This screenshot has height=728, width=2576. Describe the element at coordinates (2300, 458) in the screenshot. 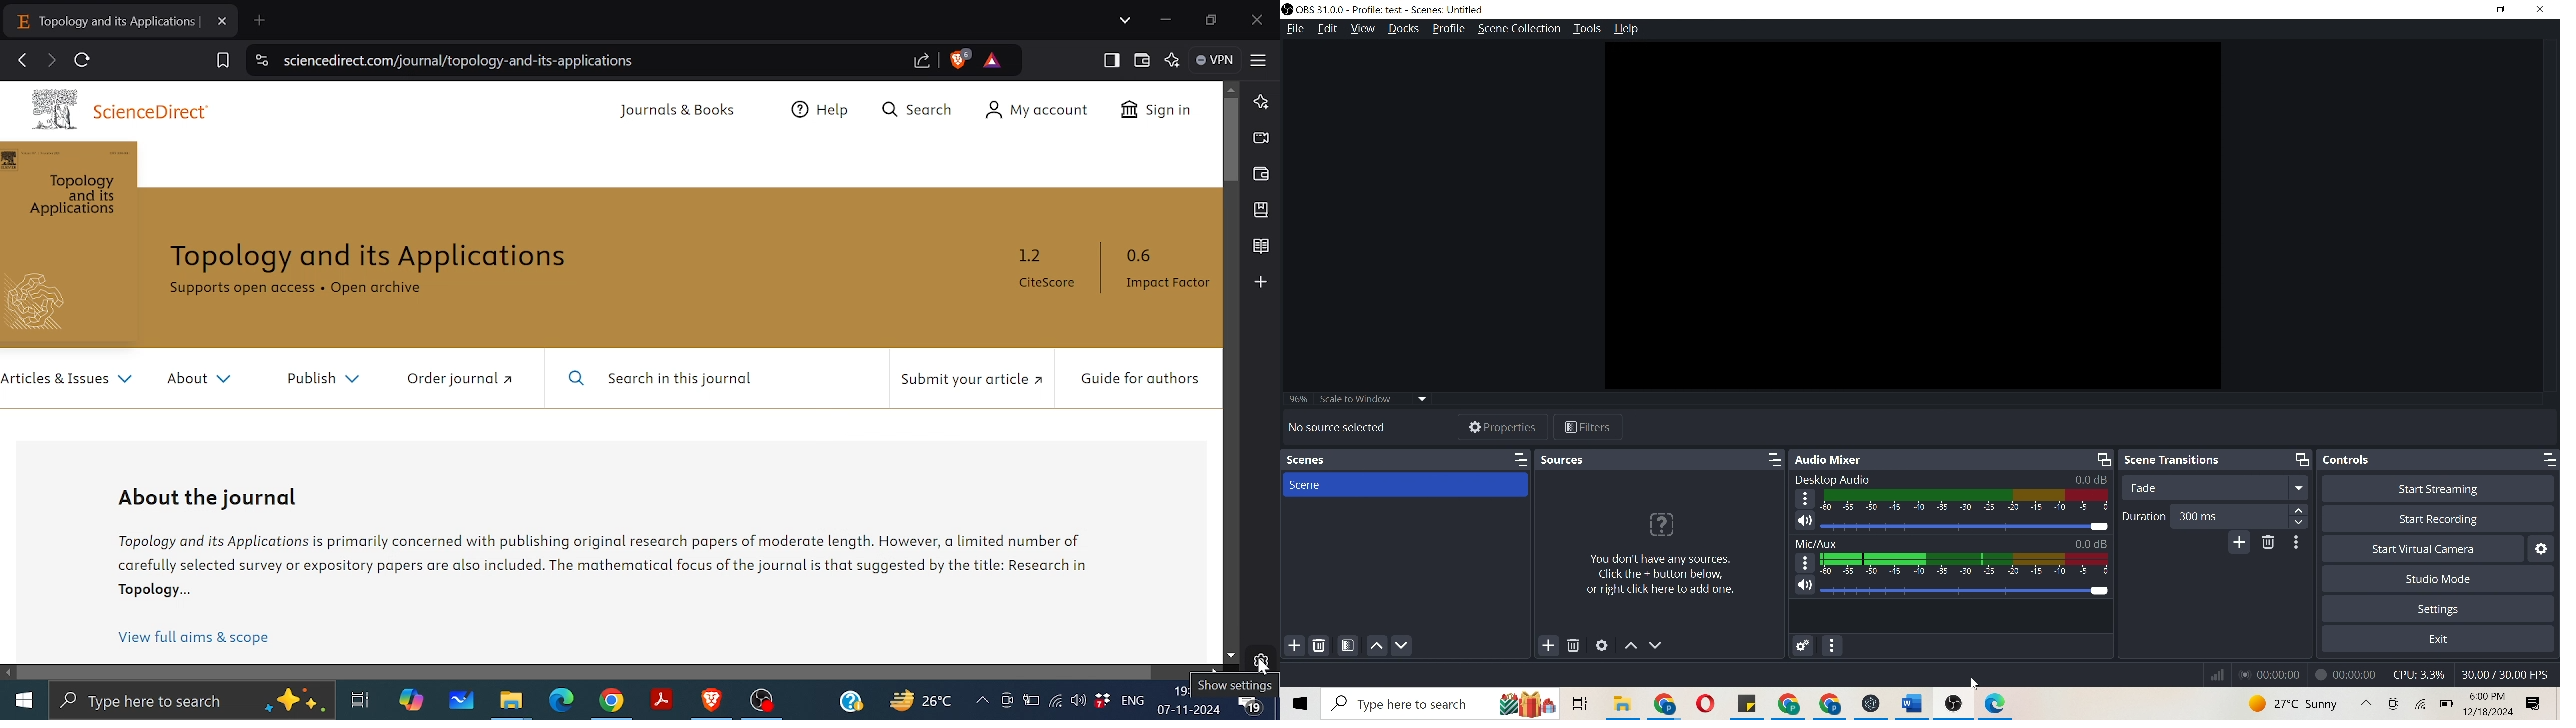

I see `maximize` at that location.